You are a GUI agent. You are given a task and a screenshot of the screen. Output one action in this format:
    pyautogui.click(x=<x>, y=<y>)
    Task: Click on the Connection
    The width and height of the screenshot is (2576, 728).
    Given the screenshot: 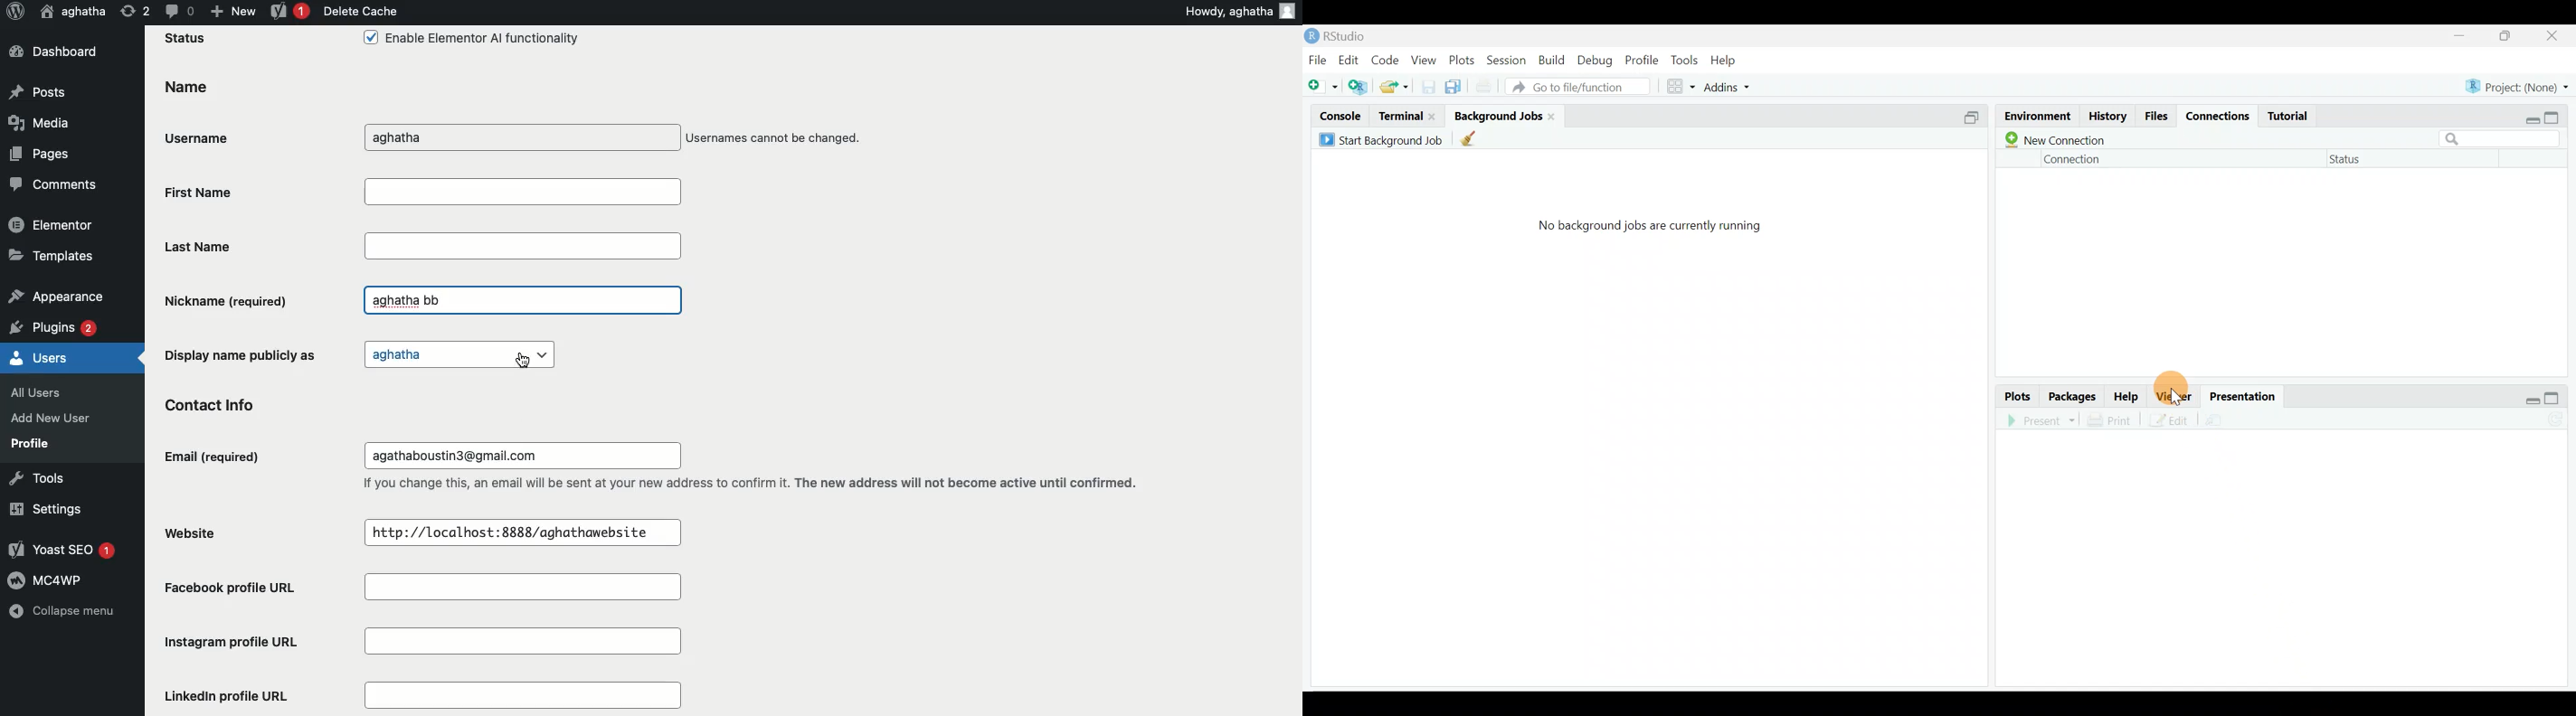 What is the action you would take?
    pyautogui.click(x=2074, y=159)
    